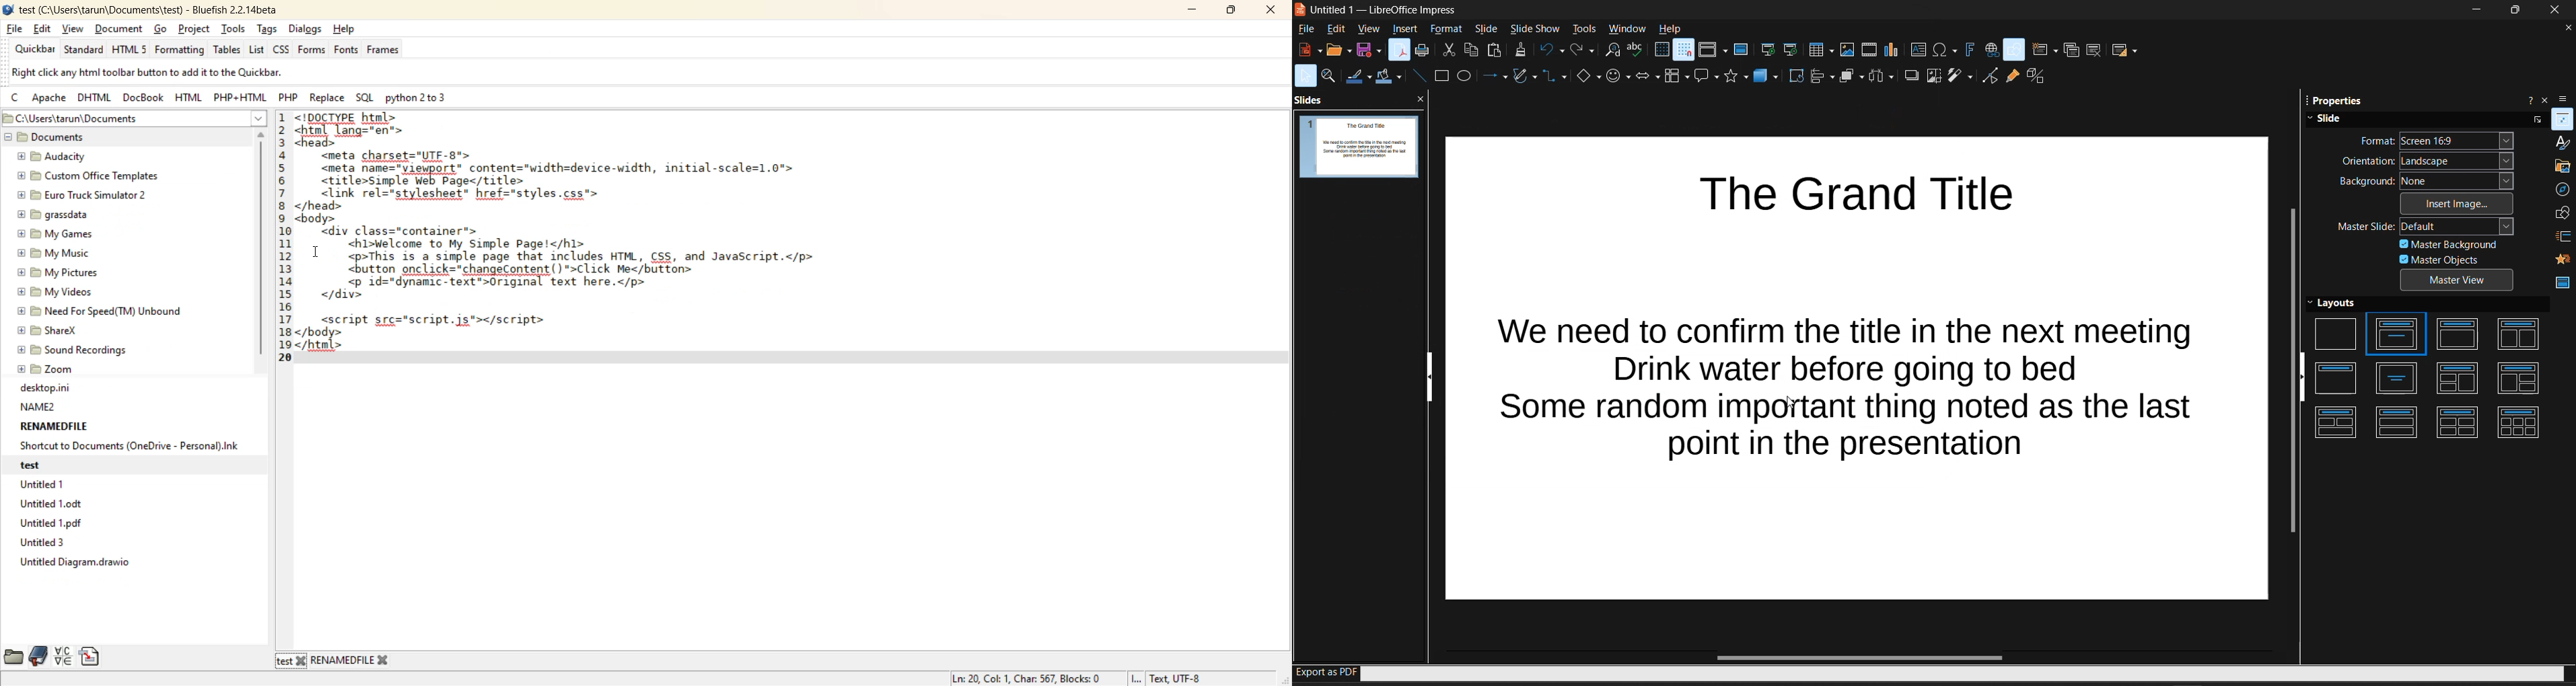 The width and height of the screenshot is (2576, 700). Describe the element at coordinates (1588, 77) in the screenshot. I see `basic shapes` at that location.